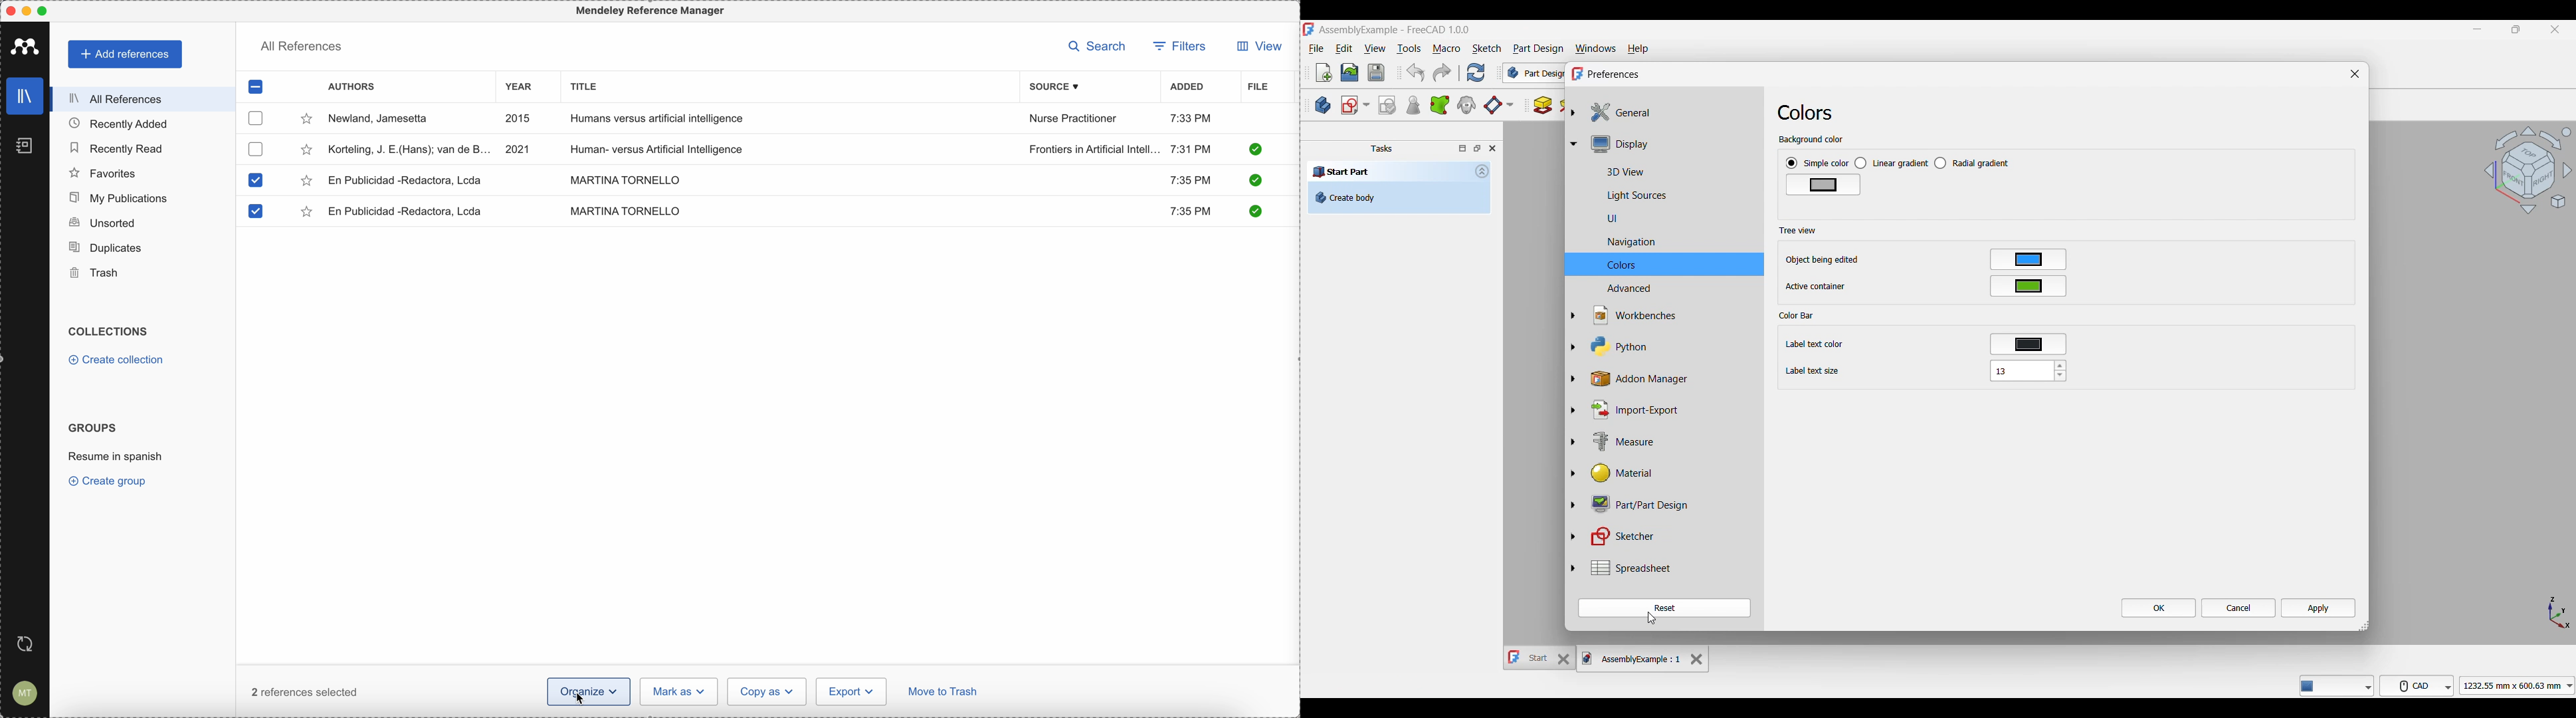  I want to click on 2021, so click(519, 148).